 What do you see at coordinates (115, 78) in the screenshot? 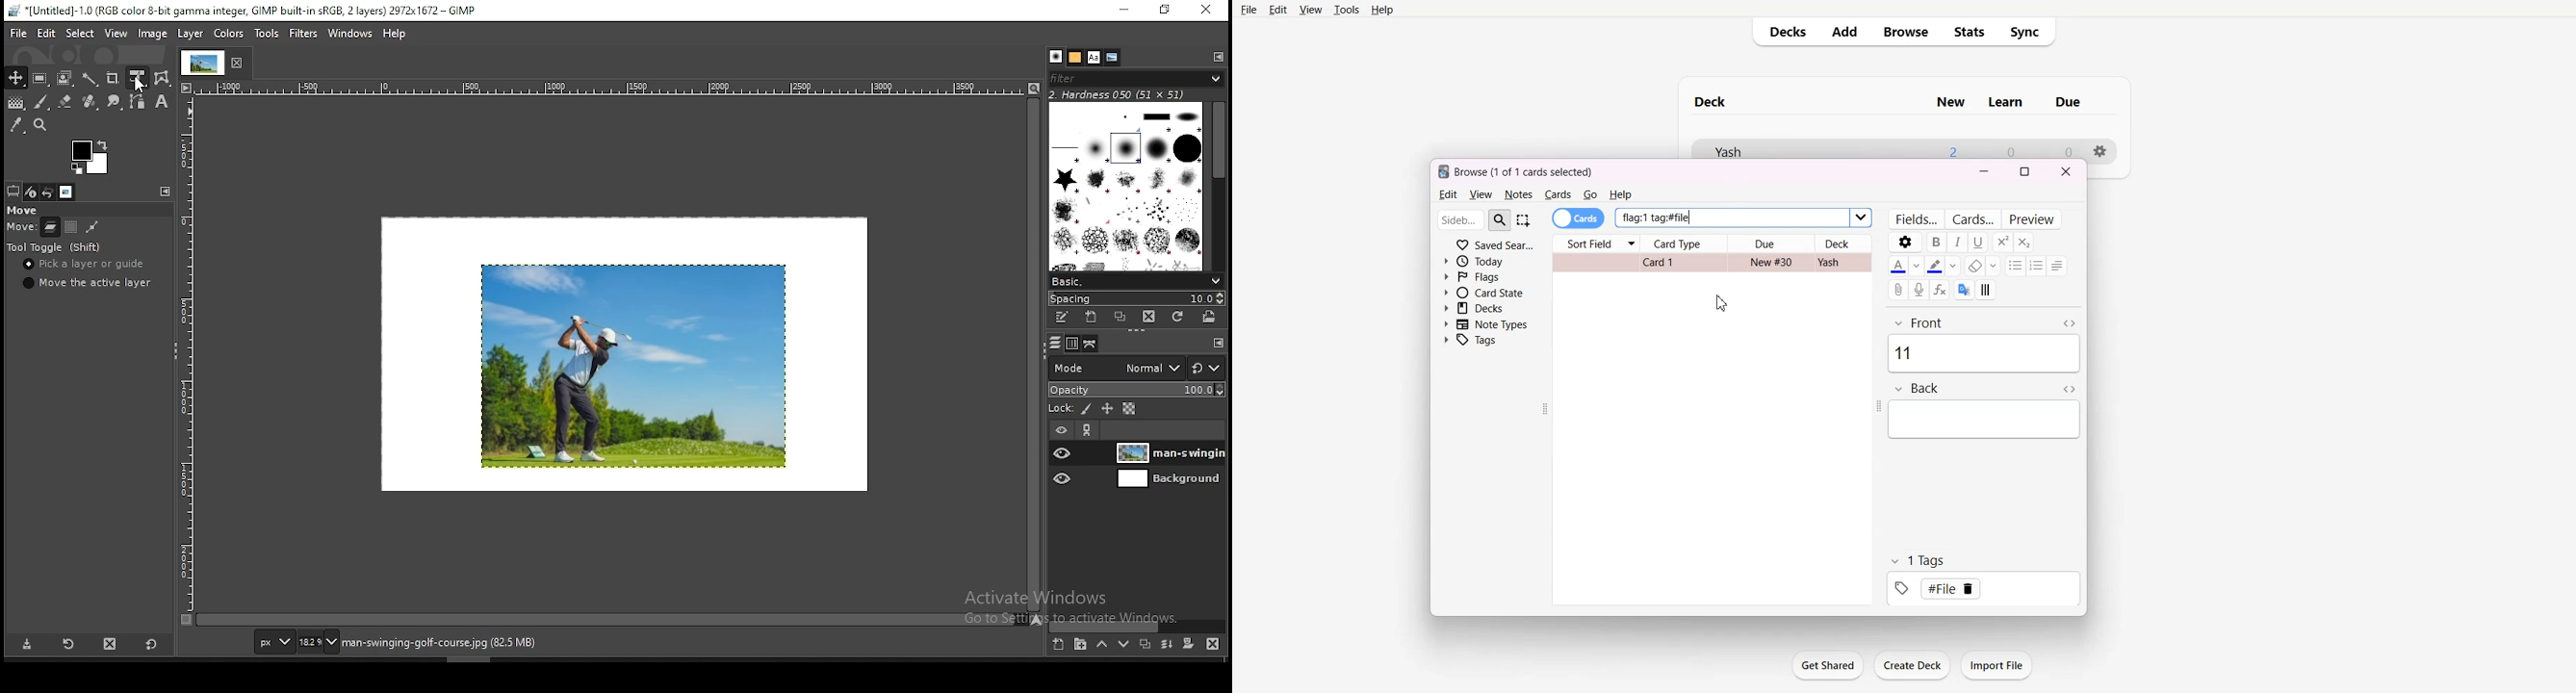
I see `crop tool` at bounding box center [115, 78].